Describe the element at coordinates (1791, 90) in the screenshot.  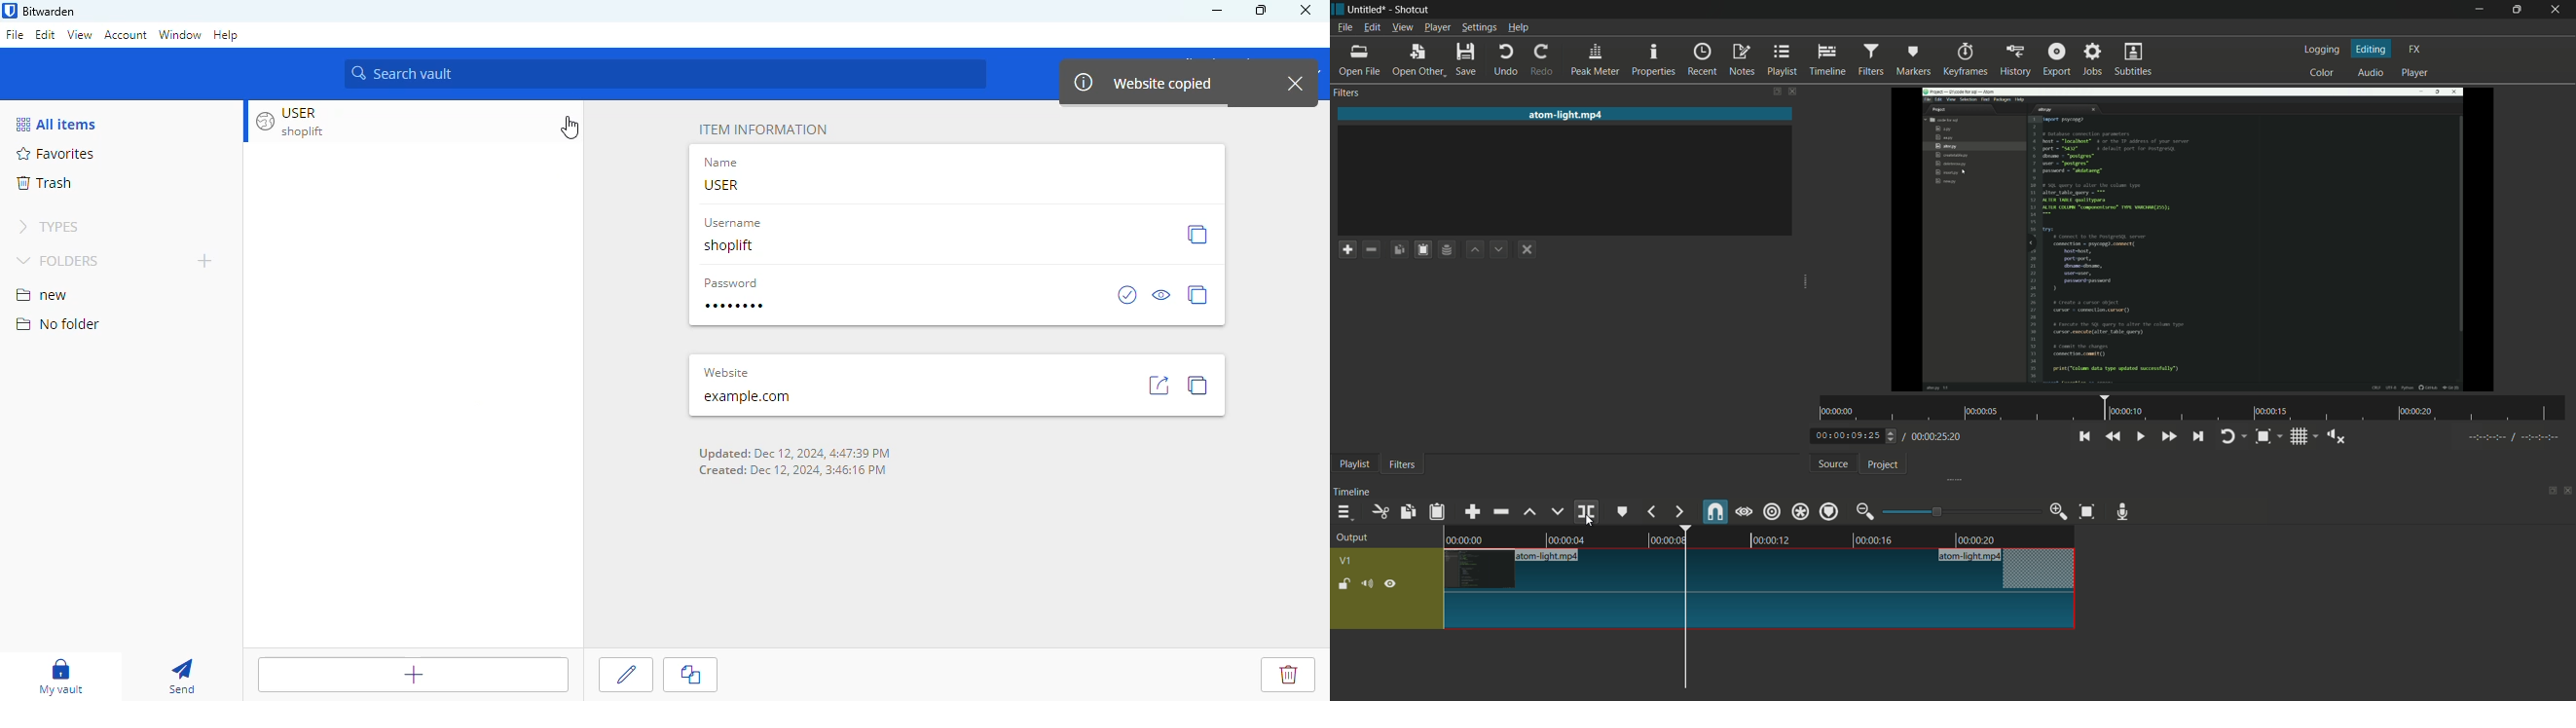
I see `close filter` at that location.